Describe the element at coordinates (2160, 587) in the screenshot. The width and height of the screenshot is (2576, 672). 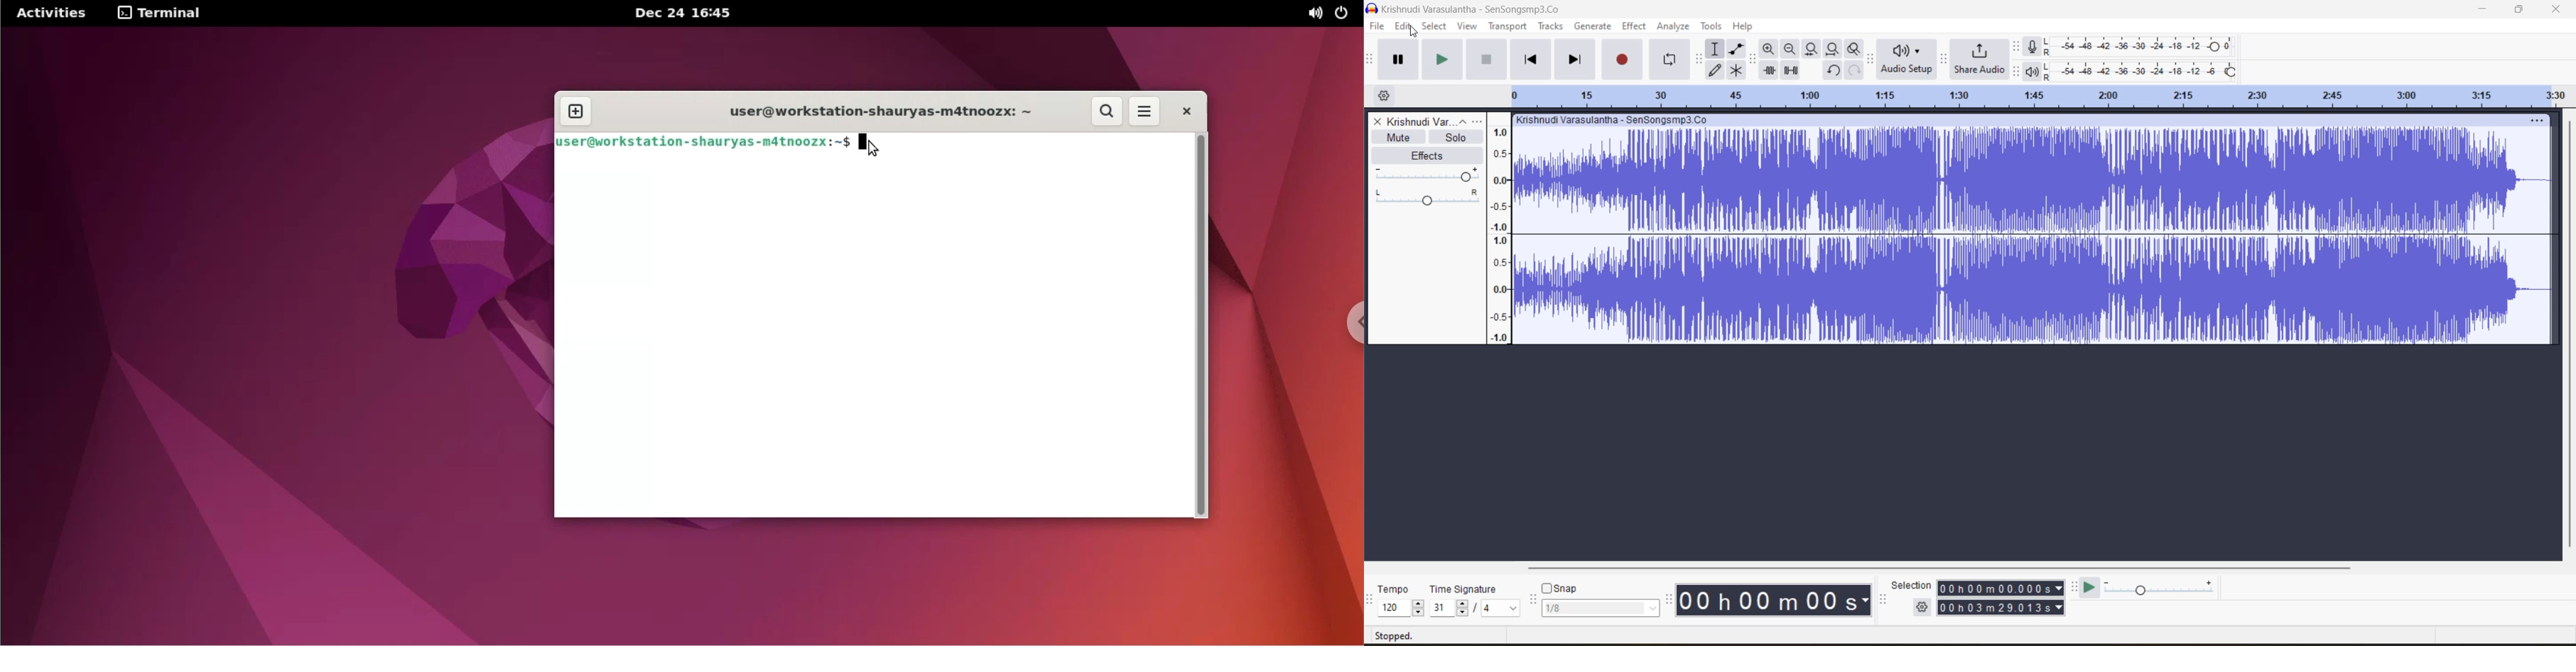
I see `playback speed` at that location.